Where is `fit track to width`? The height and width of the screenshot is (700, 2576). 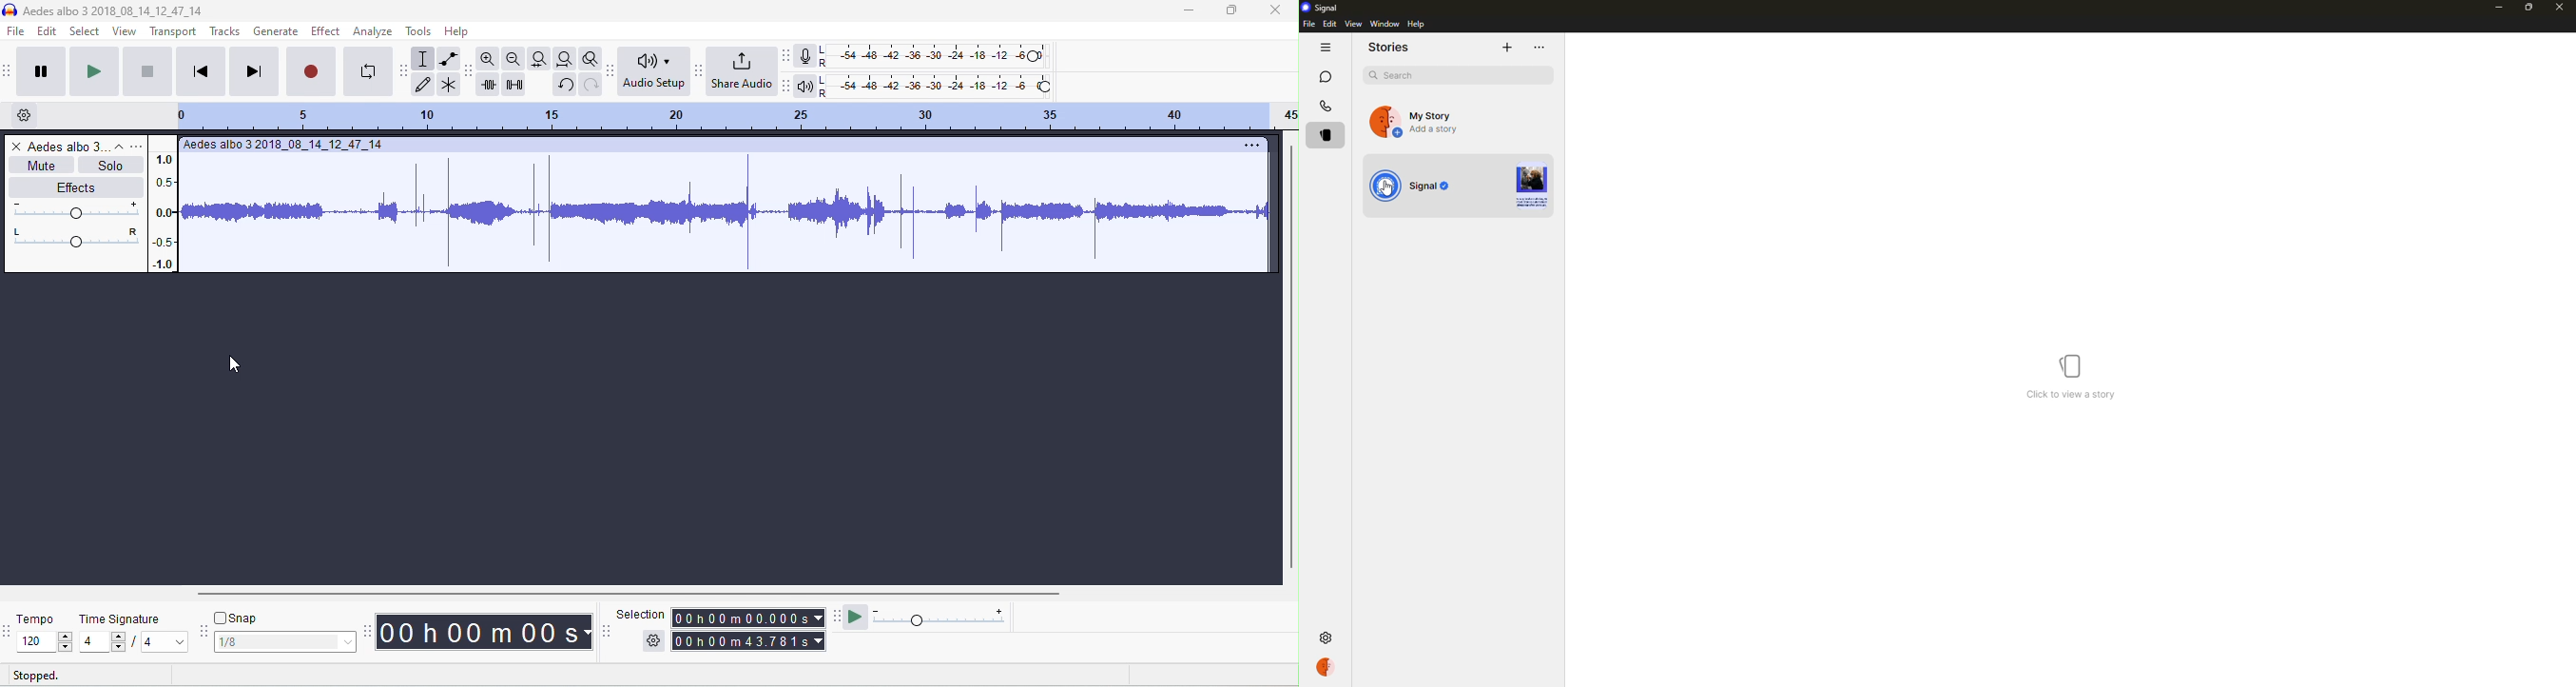
fit track to width is located at coordinates (538, 58).